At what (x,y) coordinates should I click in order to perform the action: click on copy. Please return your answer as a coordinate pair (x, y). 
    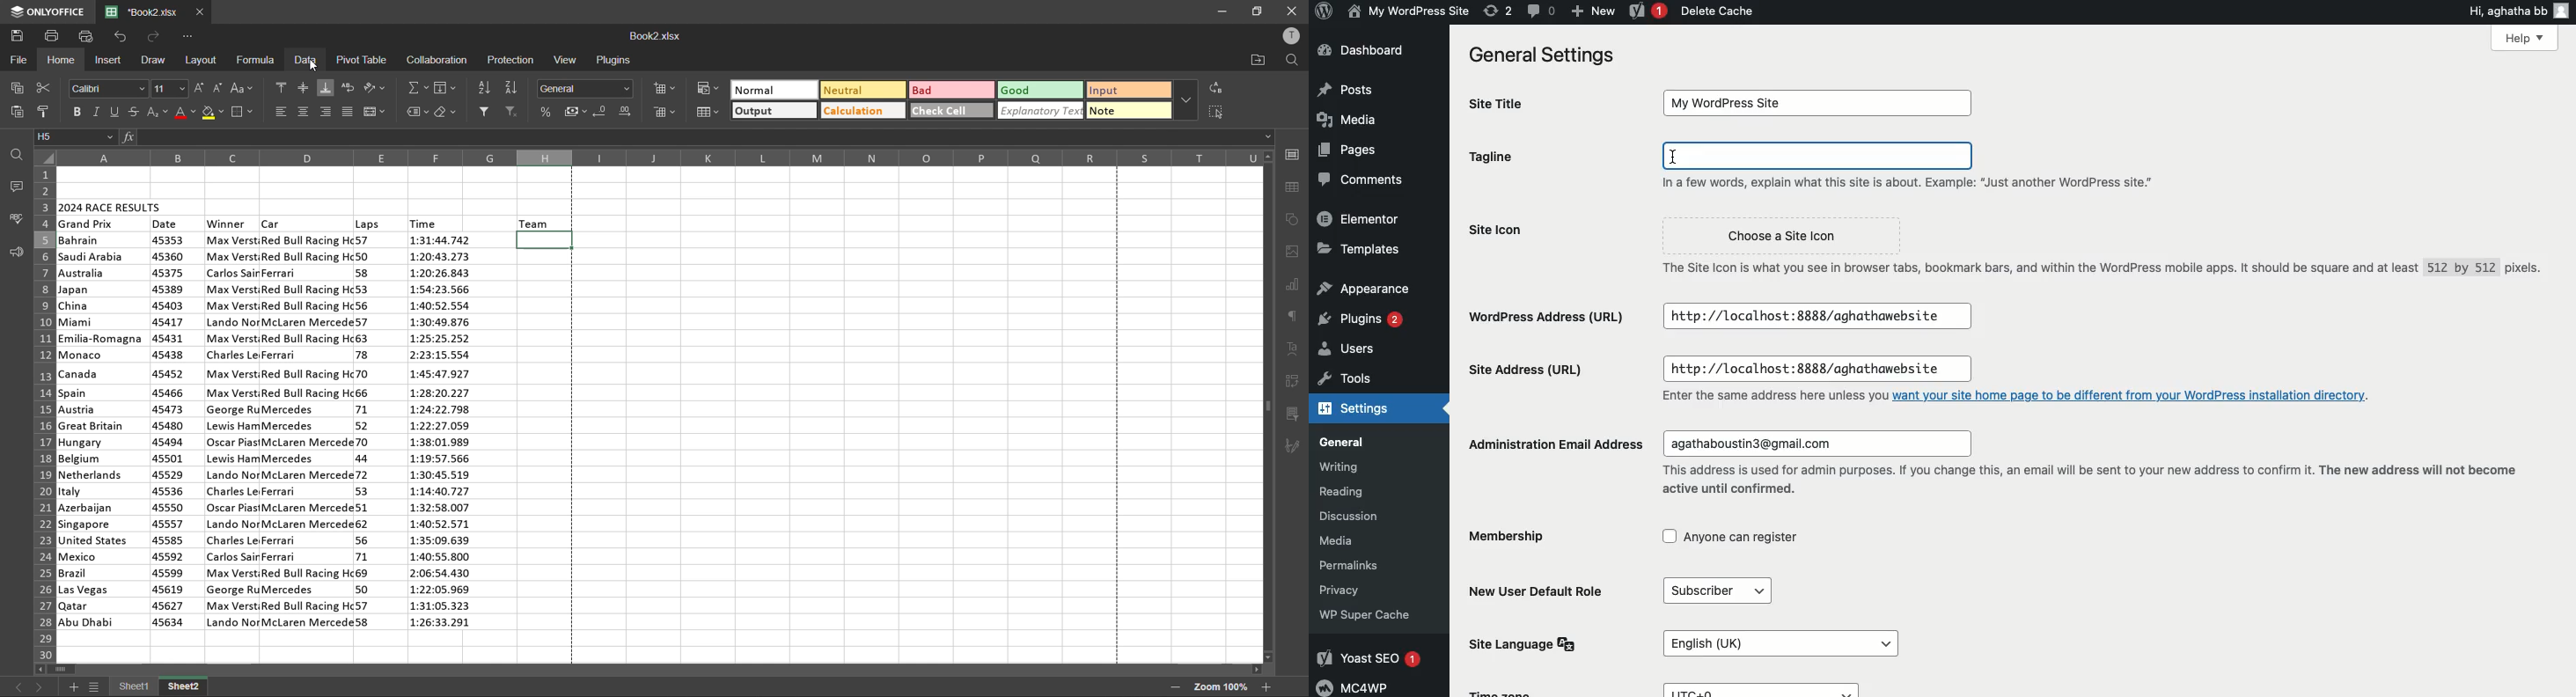
    Looking at the image, I should click on (19, 89).